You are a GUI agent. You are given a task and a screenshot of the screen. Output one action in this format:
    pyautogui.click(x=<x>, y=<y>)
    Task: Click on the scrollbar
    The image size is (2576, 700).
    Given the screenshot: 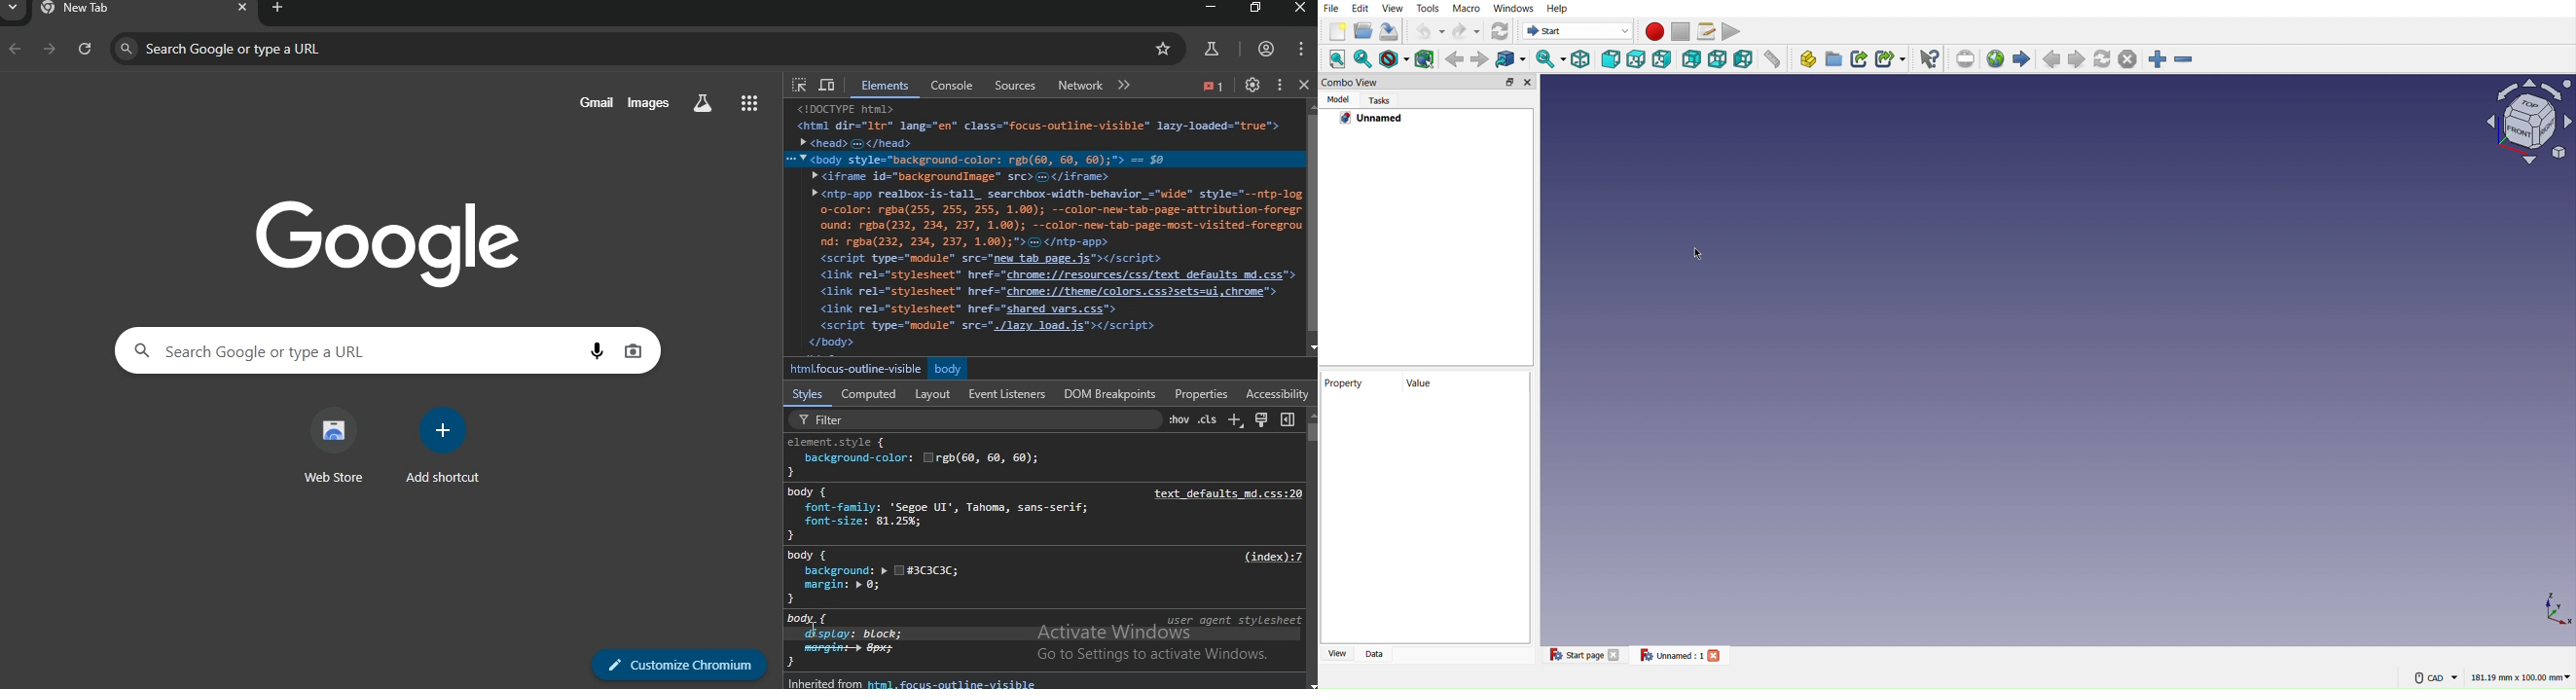 What is the action you would take?
    pyautogui.click(x=1310, y=219)
    